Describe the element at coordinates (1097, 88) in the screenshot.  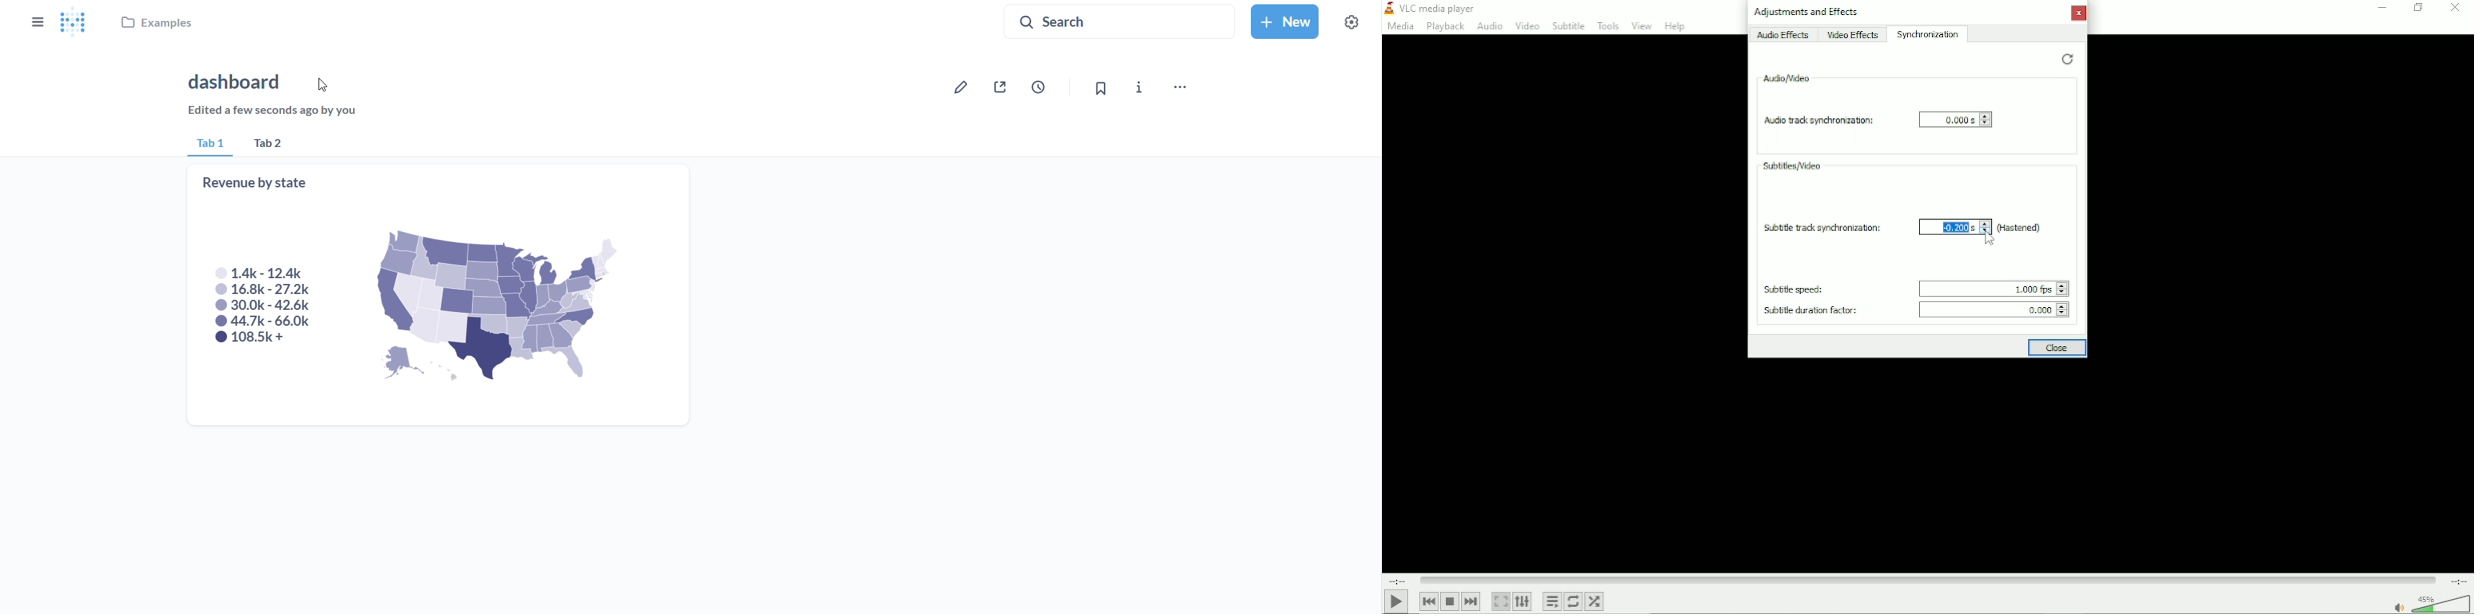
I see `bookmark` at that location.